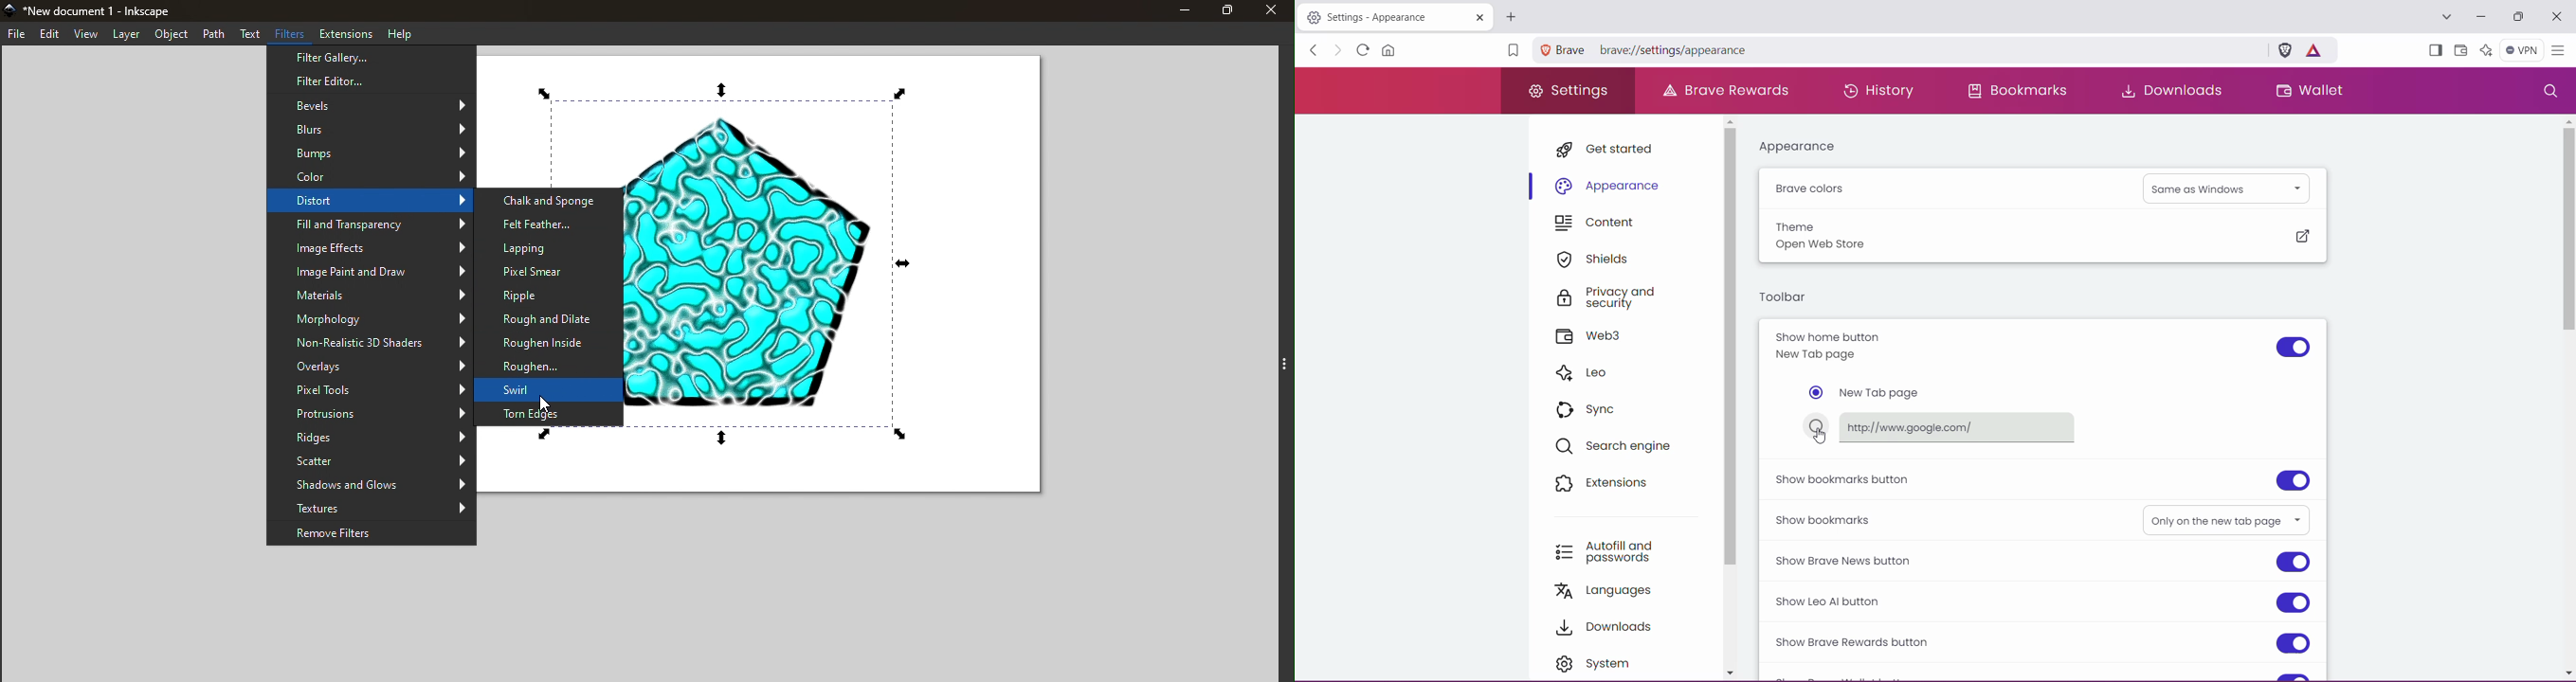 The height and width of the screenshot is (700, 2576). What do you see at coordinates (1796, 226) in the screenshot?
I see `Theme` at bounding box center [1796, 226].